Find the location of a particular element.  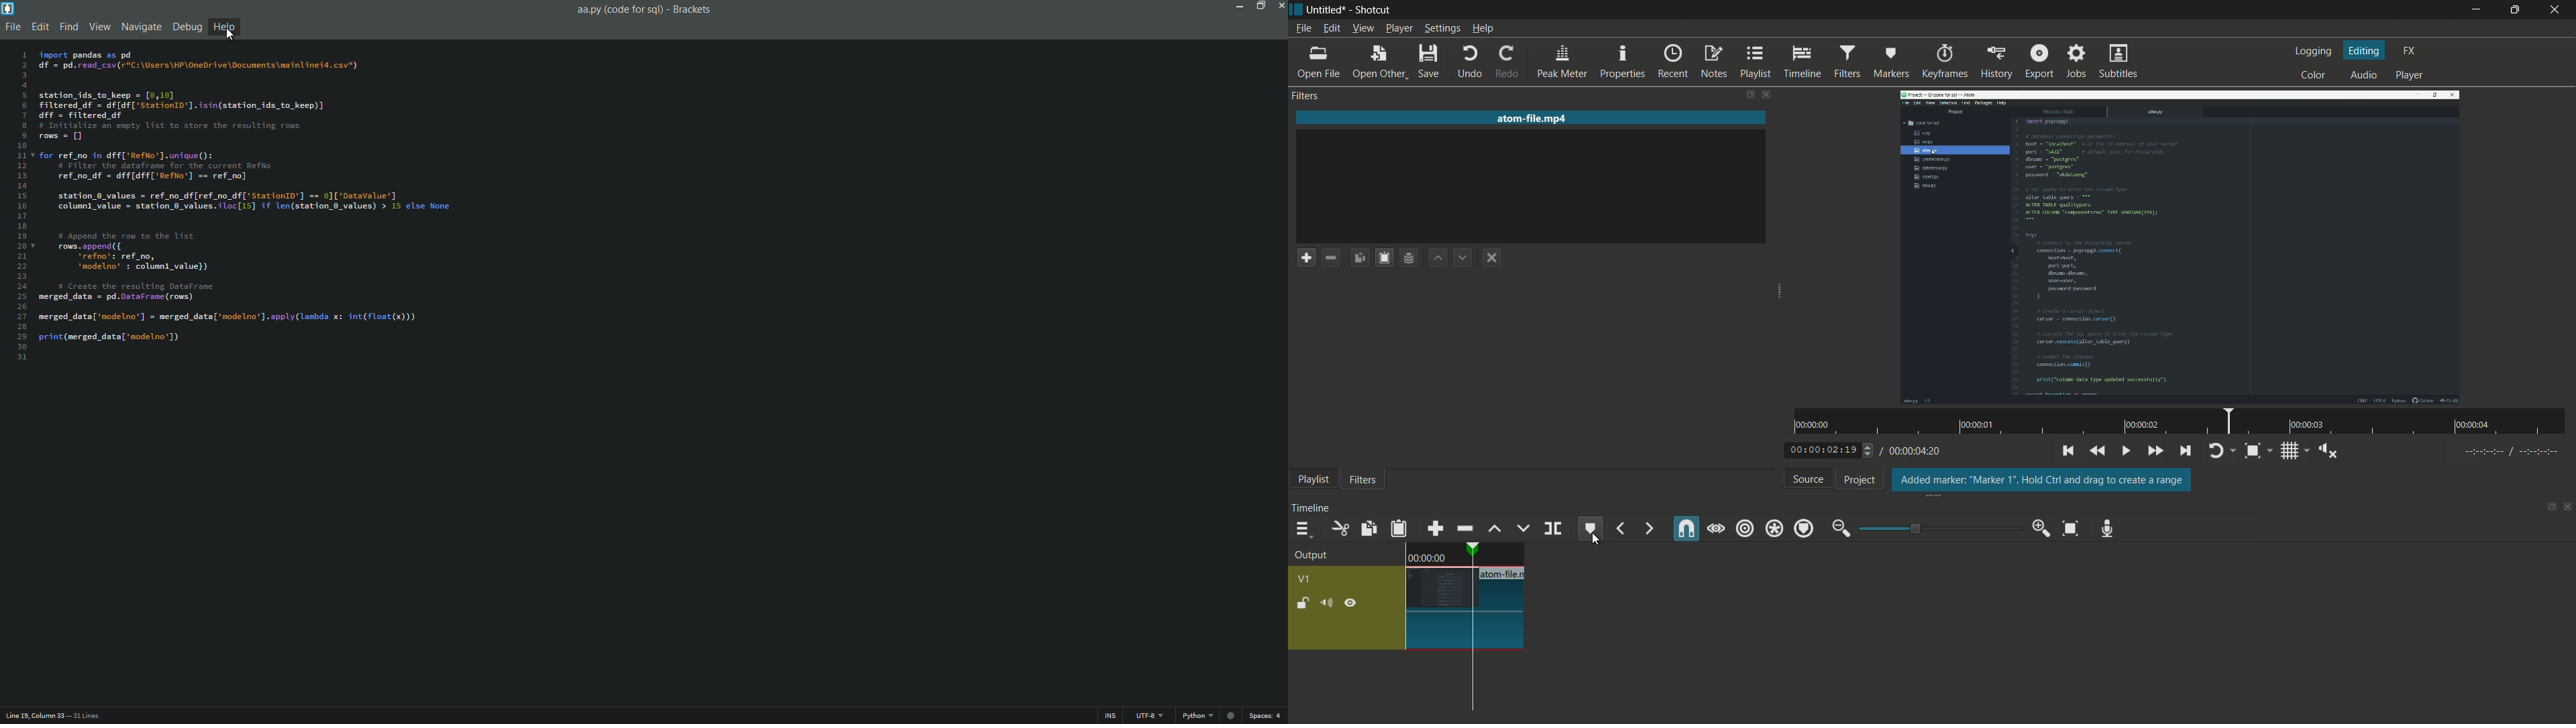

lift is located at coordinates (1492, 528).